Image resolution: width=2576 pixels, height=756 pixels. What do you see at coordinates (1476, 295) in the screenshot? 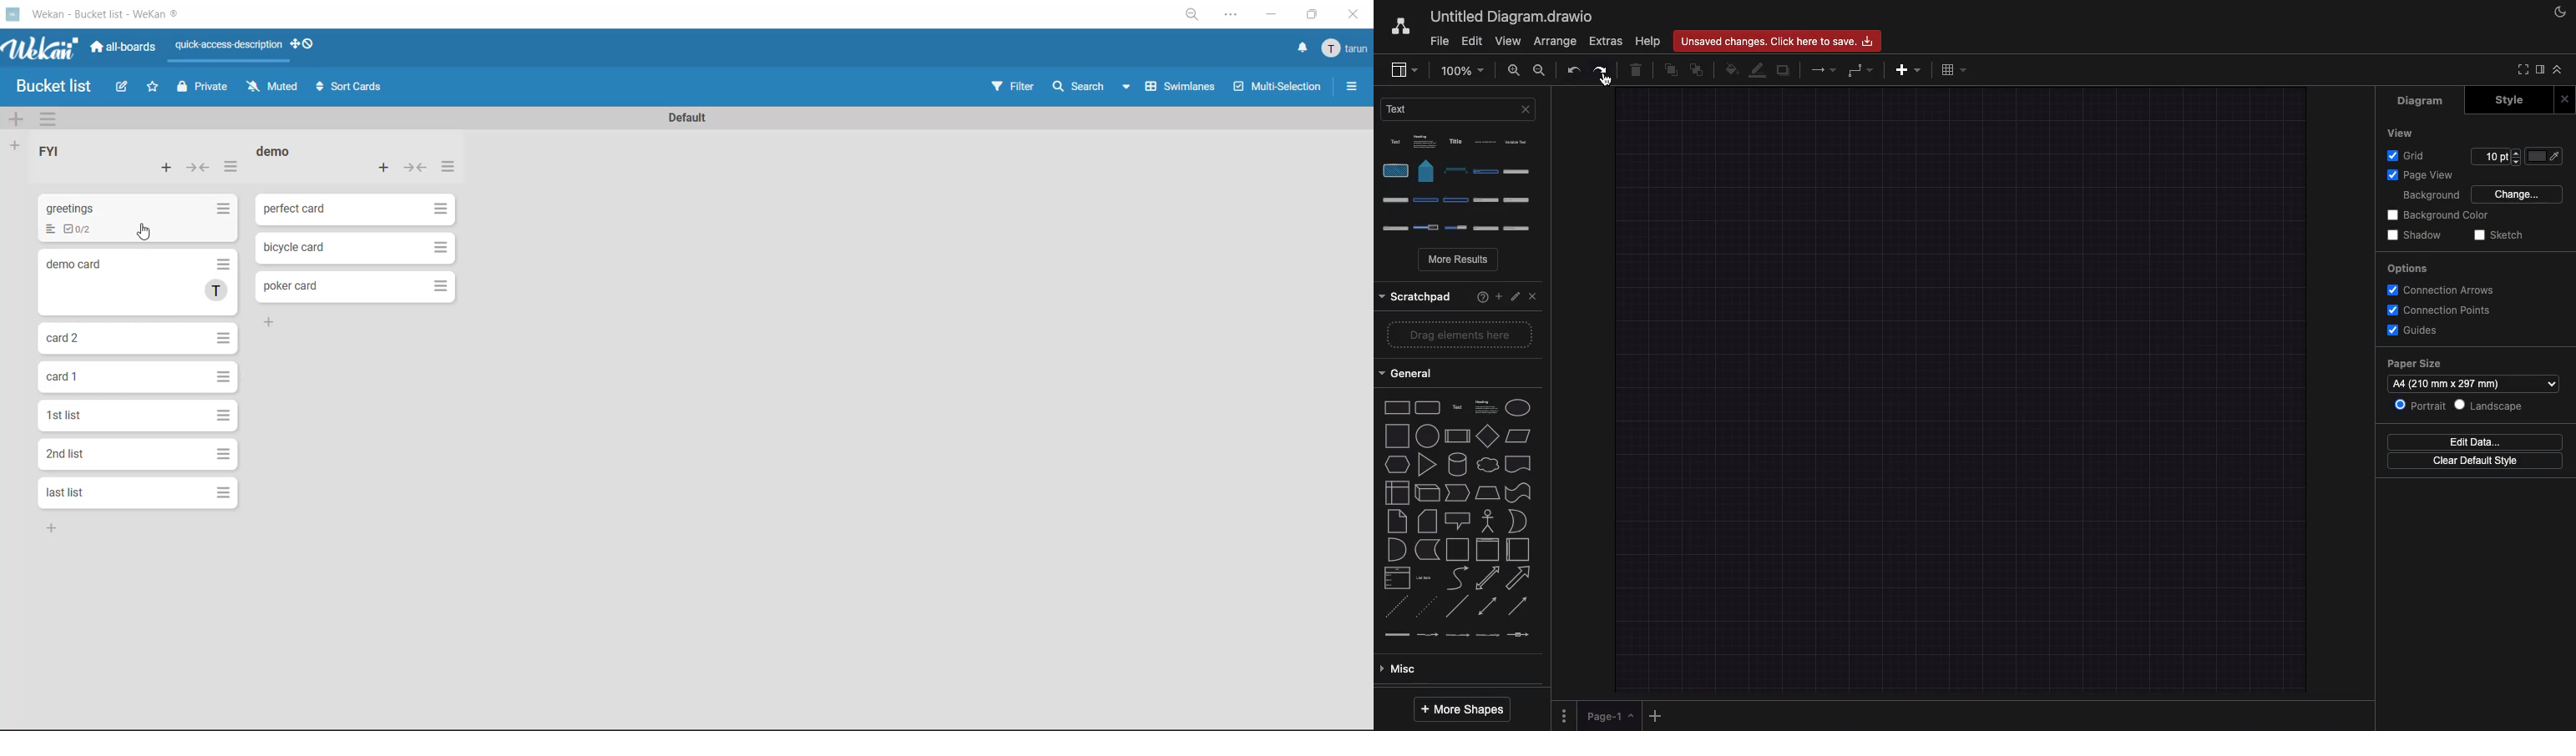
I see `Help` at bounding box center [1476, 295].